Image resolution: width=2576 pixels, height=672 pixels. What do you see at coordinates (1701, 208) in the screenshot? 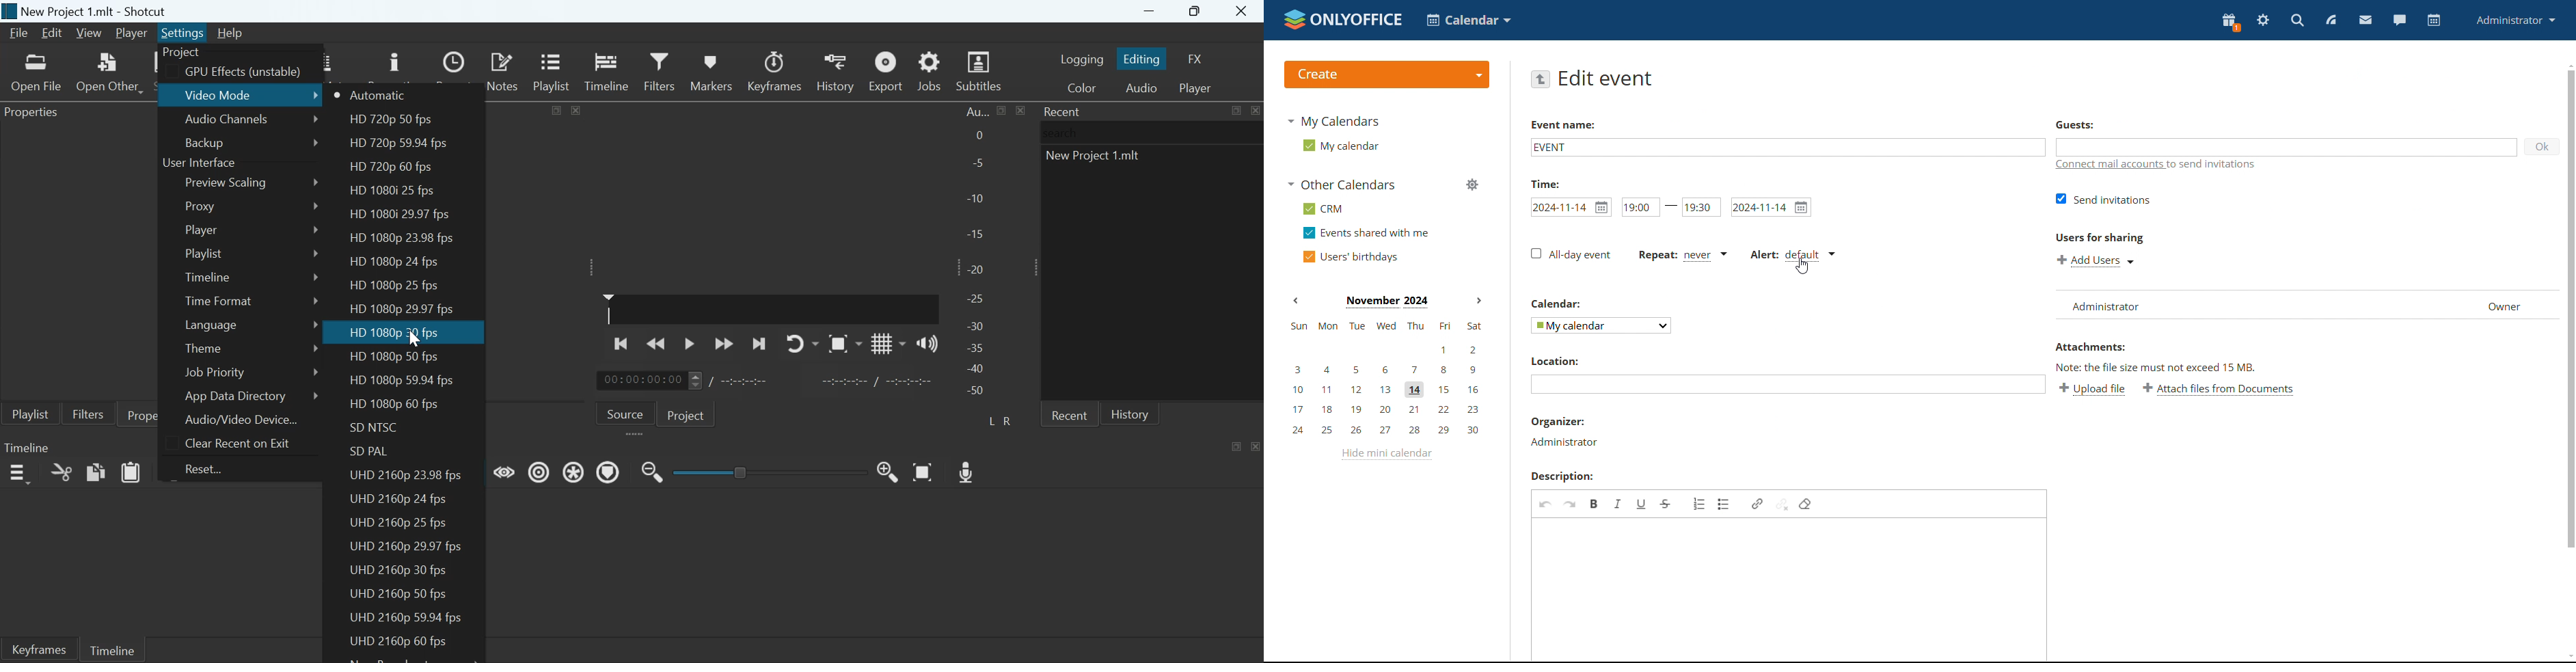
I see `end time` at bounding box center [1701, 208].